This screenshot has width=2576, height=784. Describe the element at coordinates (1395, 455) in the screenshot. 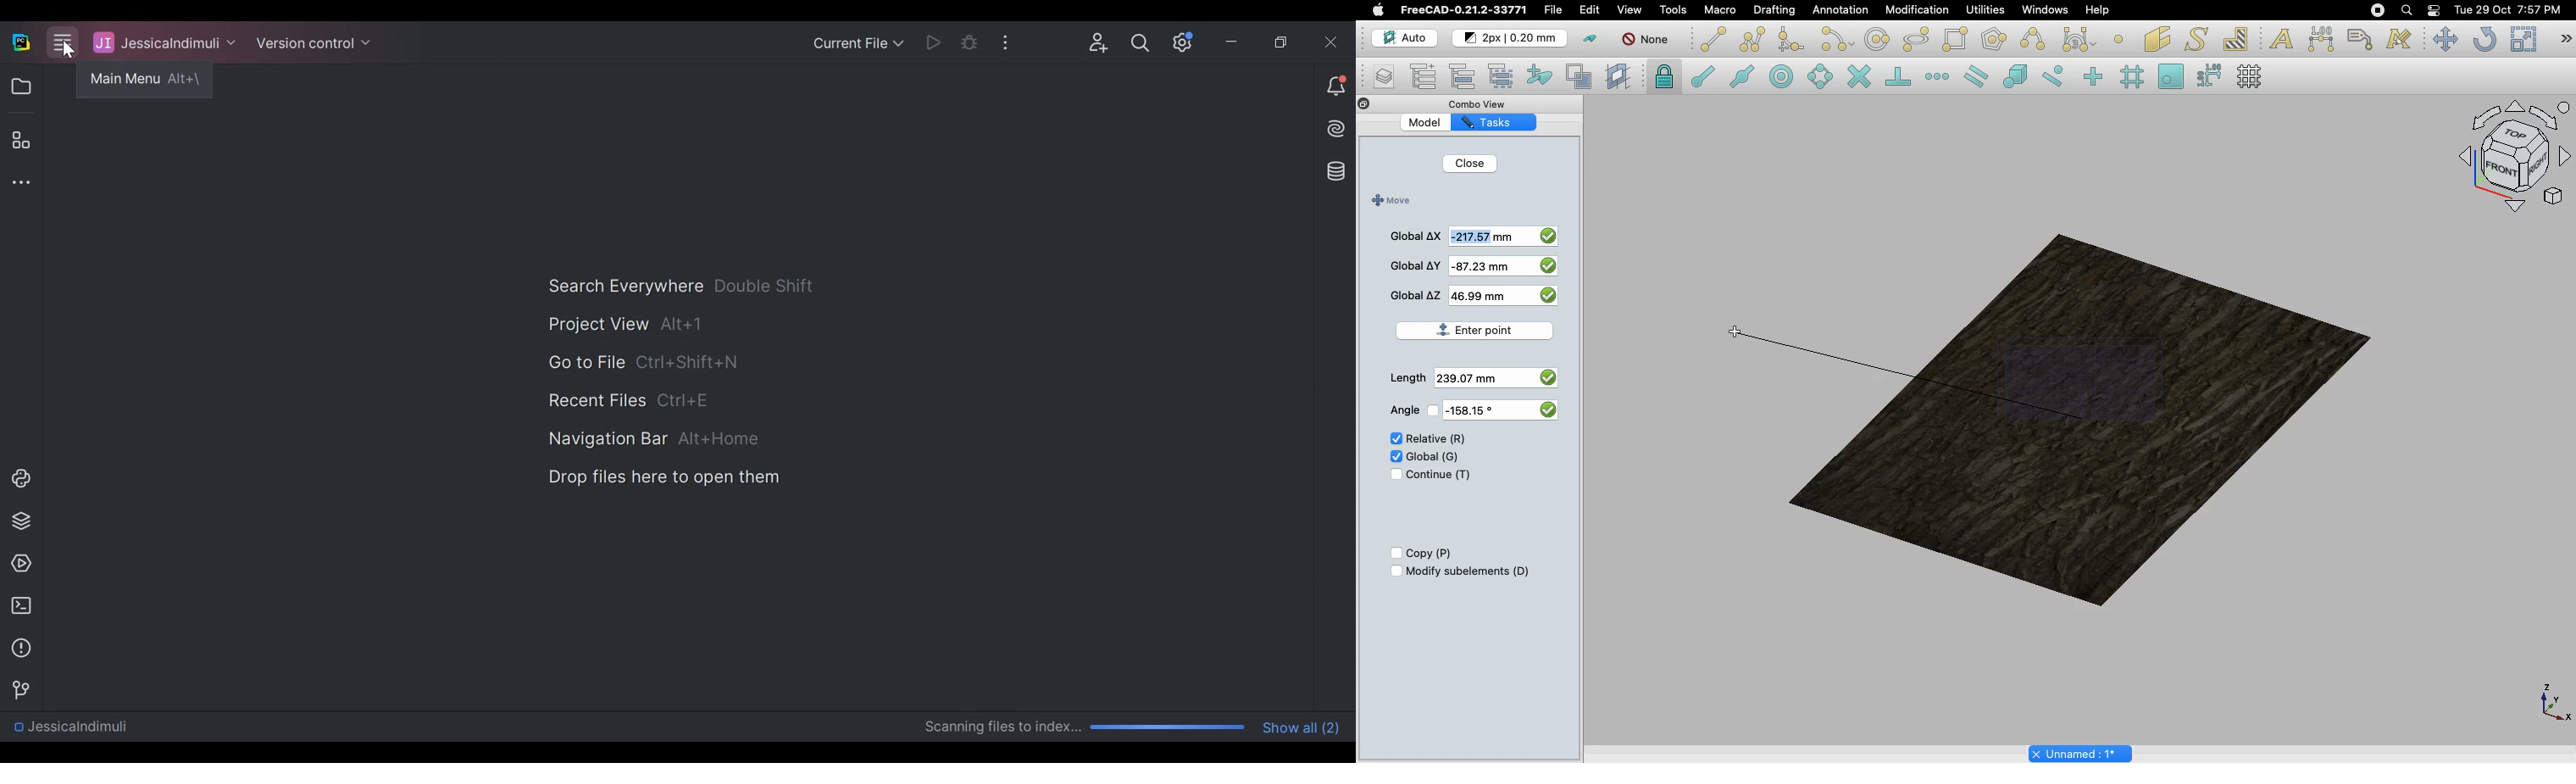

I see `Check` at that location.